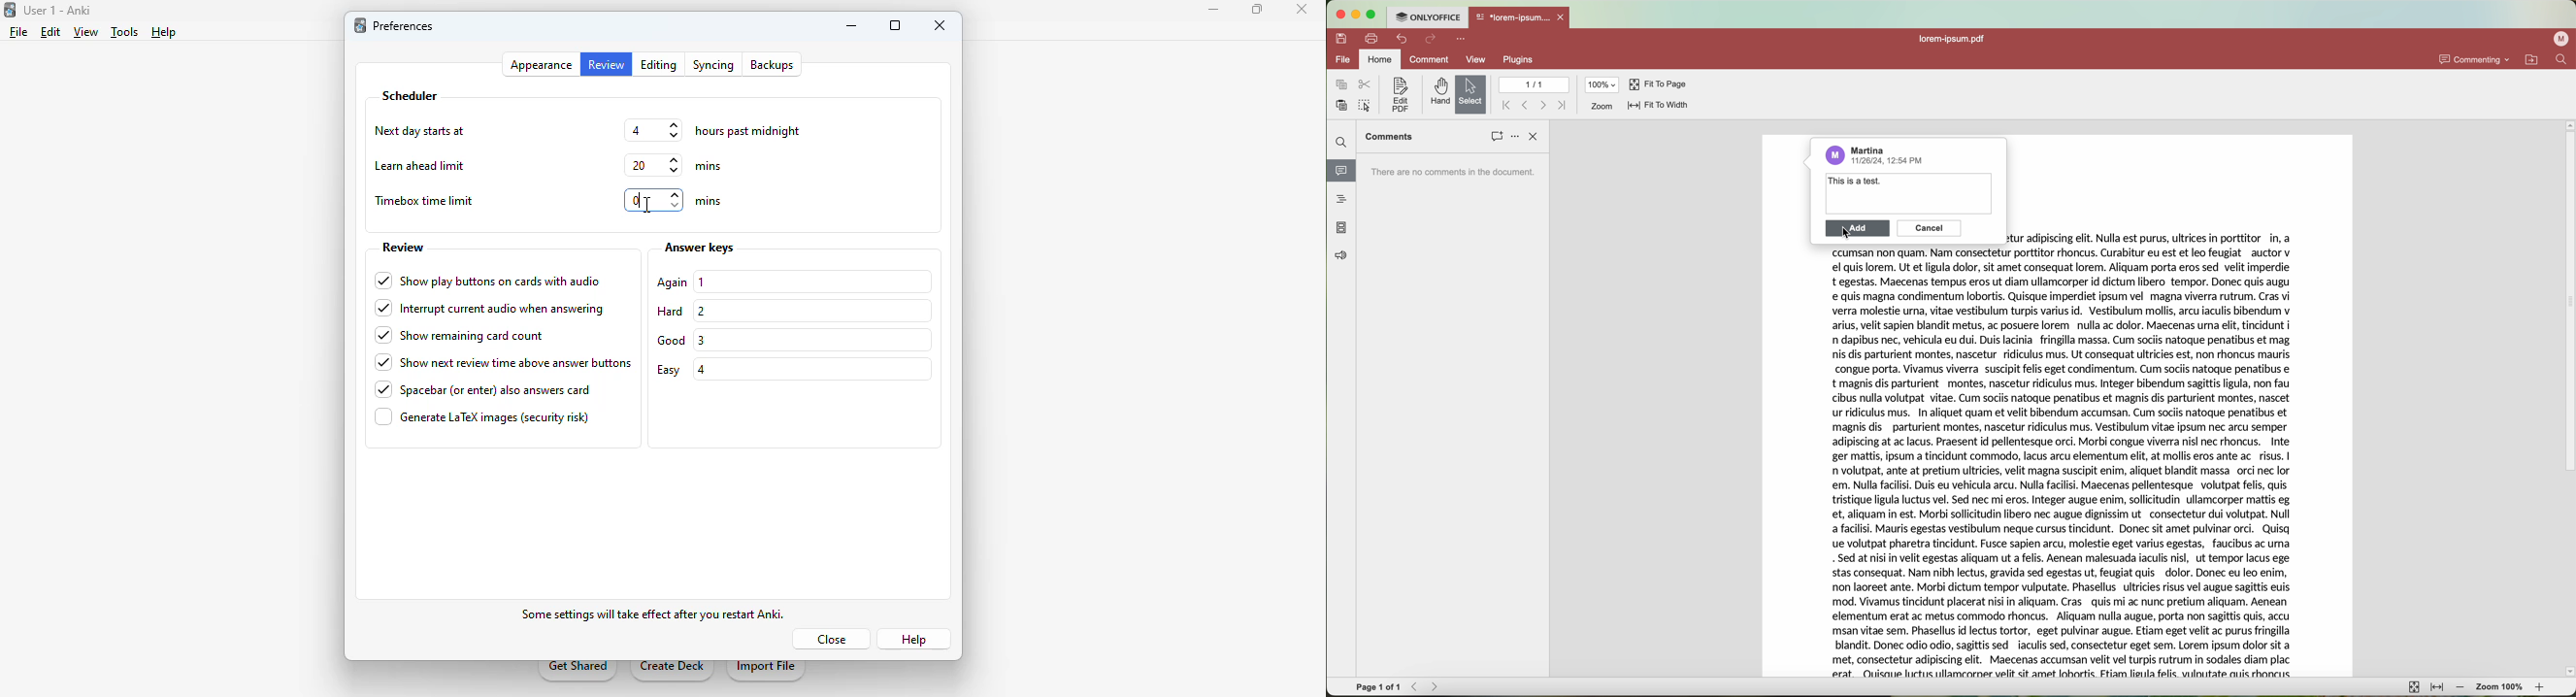  I want to click on open file, so click(1521, 18).